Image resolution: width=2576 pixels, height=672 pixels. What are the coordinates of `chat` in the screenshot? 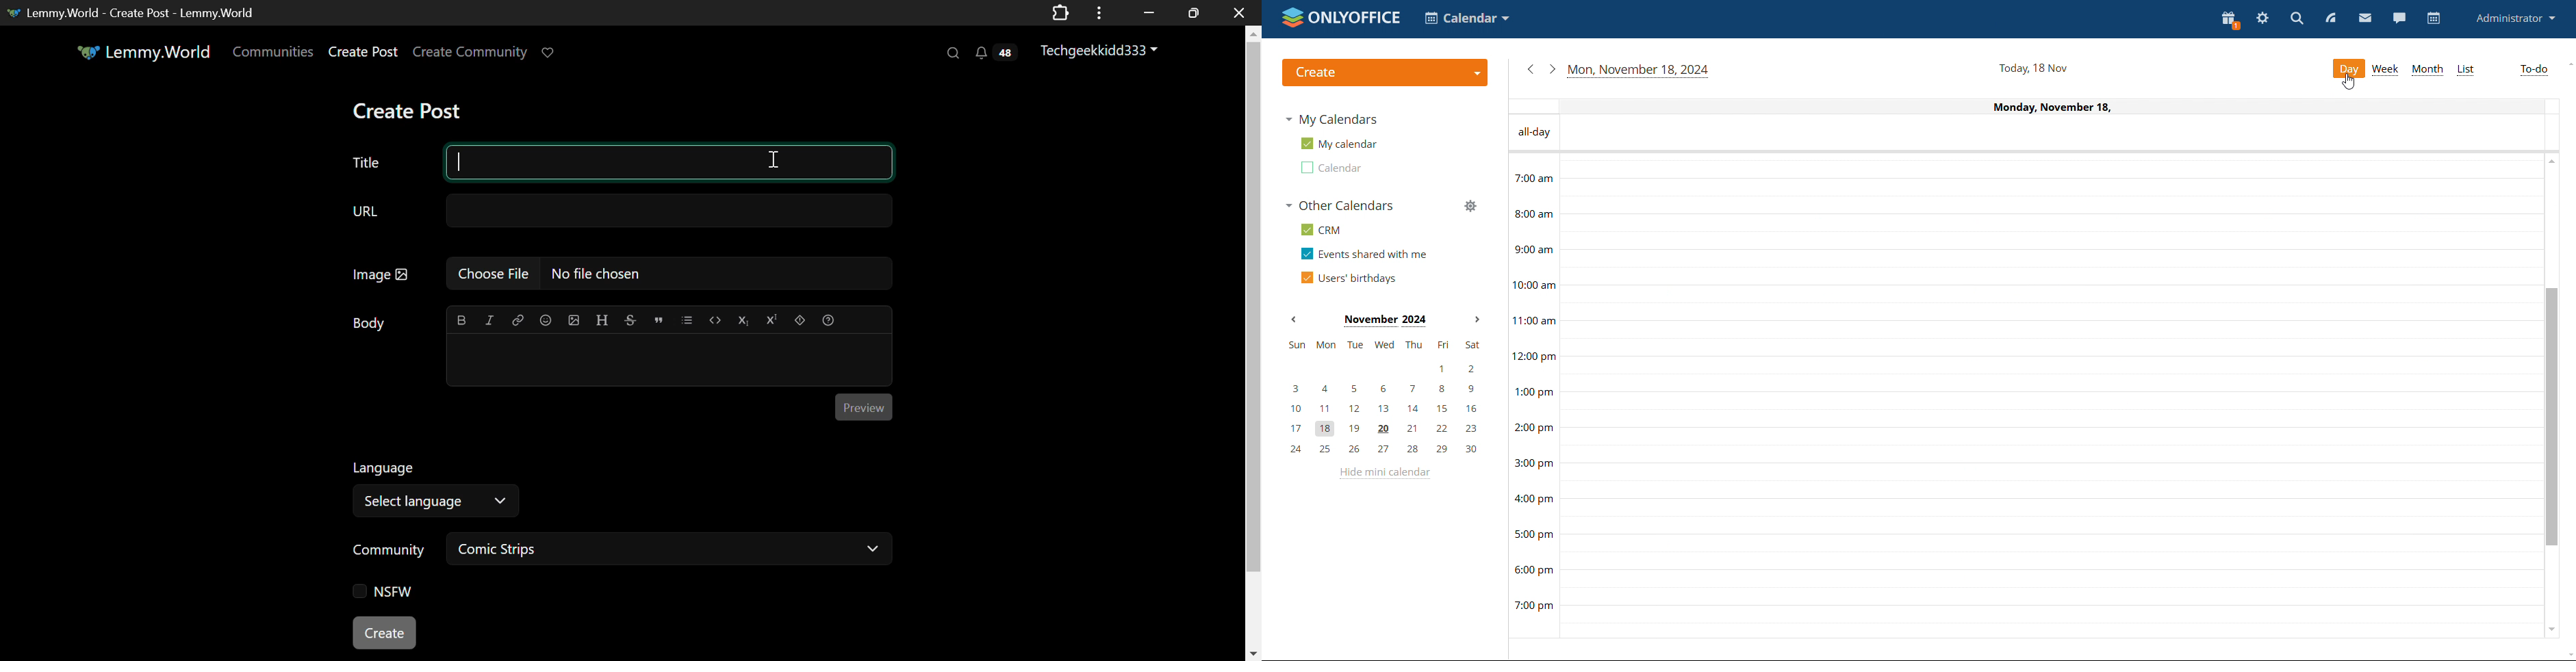 It's located at (2400, 18).